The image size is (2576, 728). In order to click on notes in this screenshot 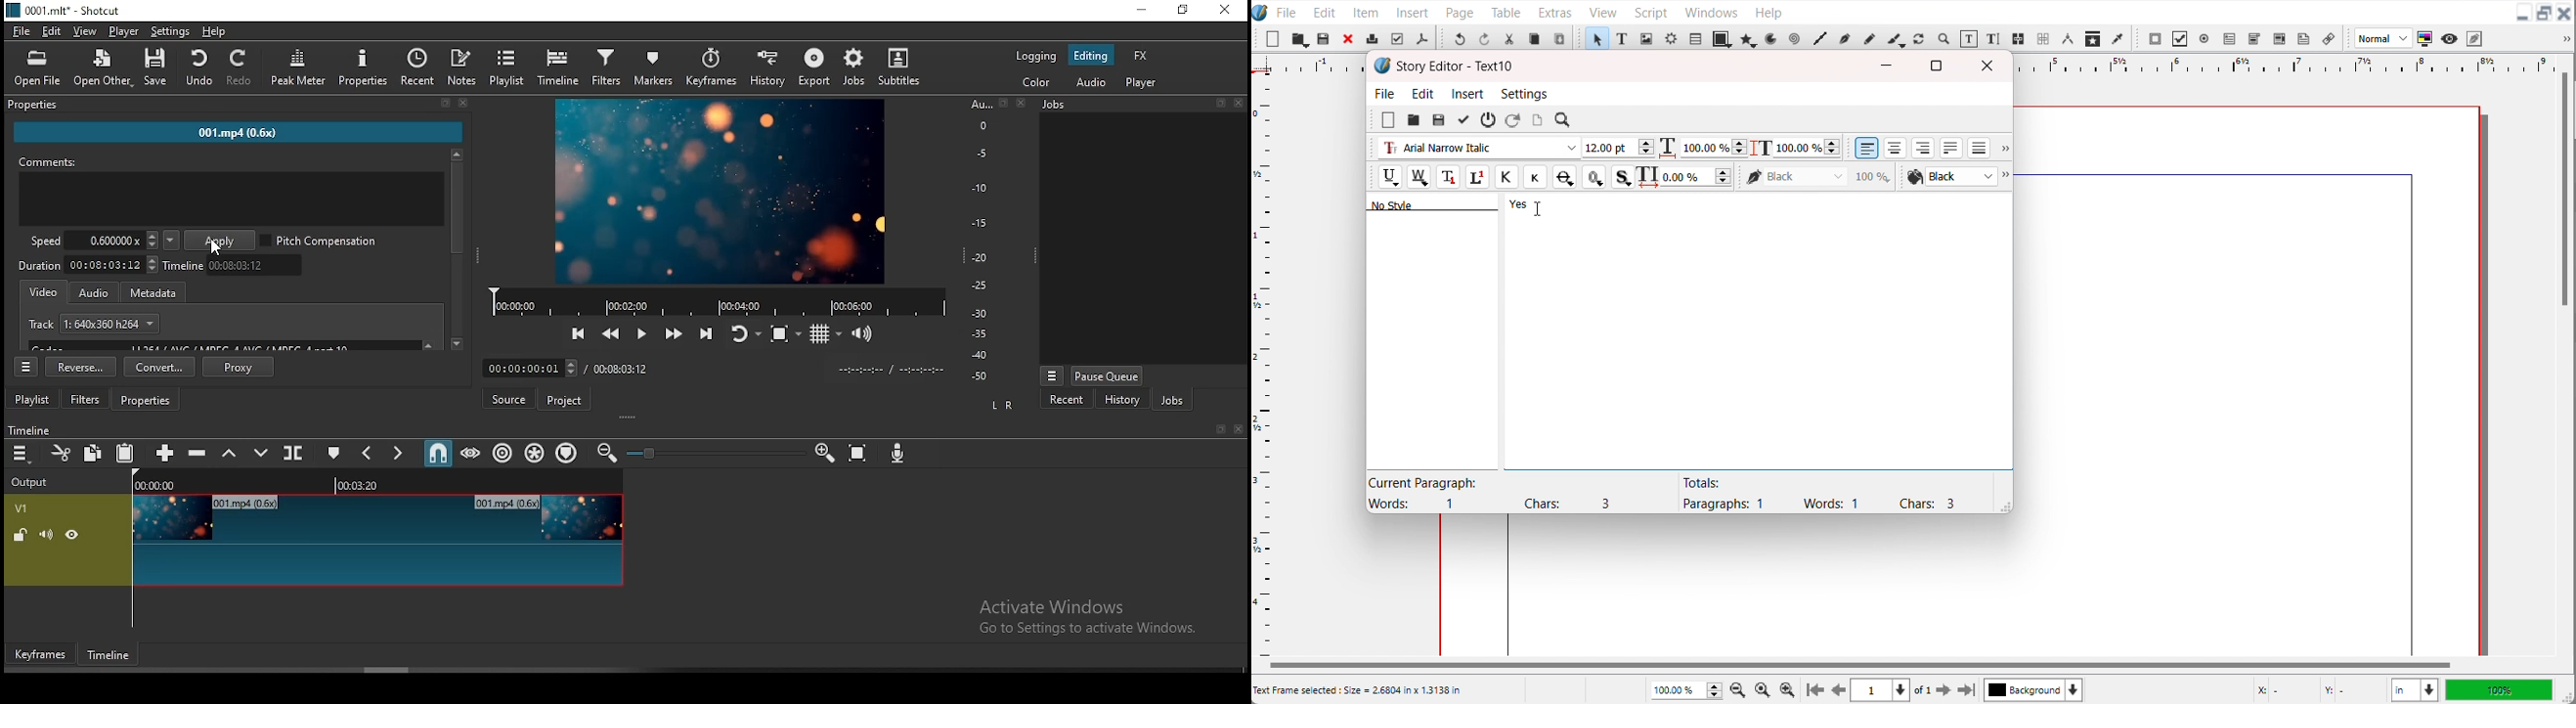, I will do `click(461, 67)`.